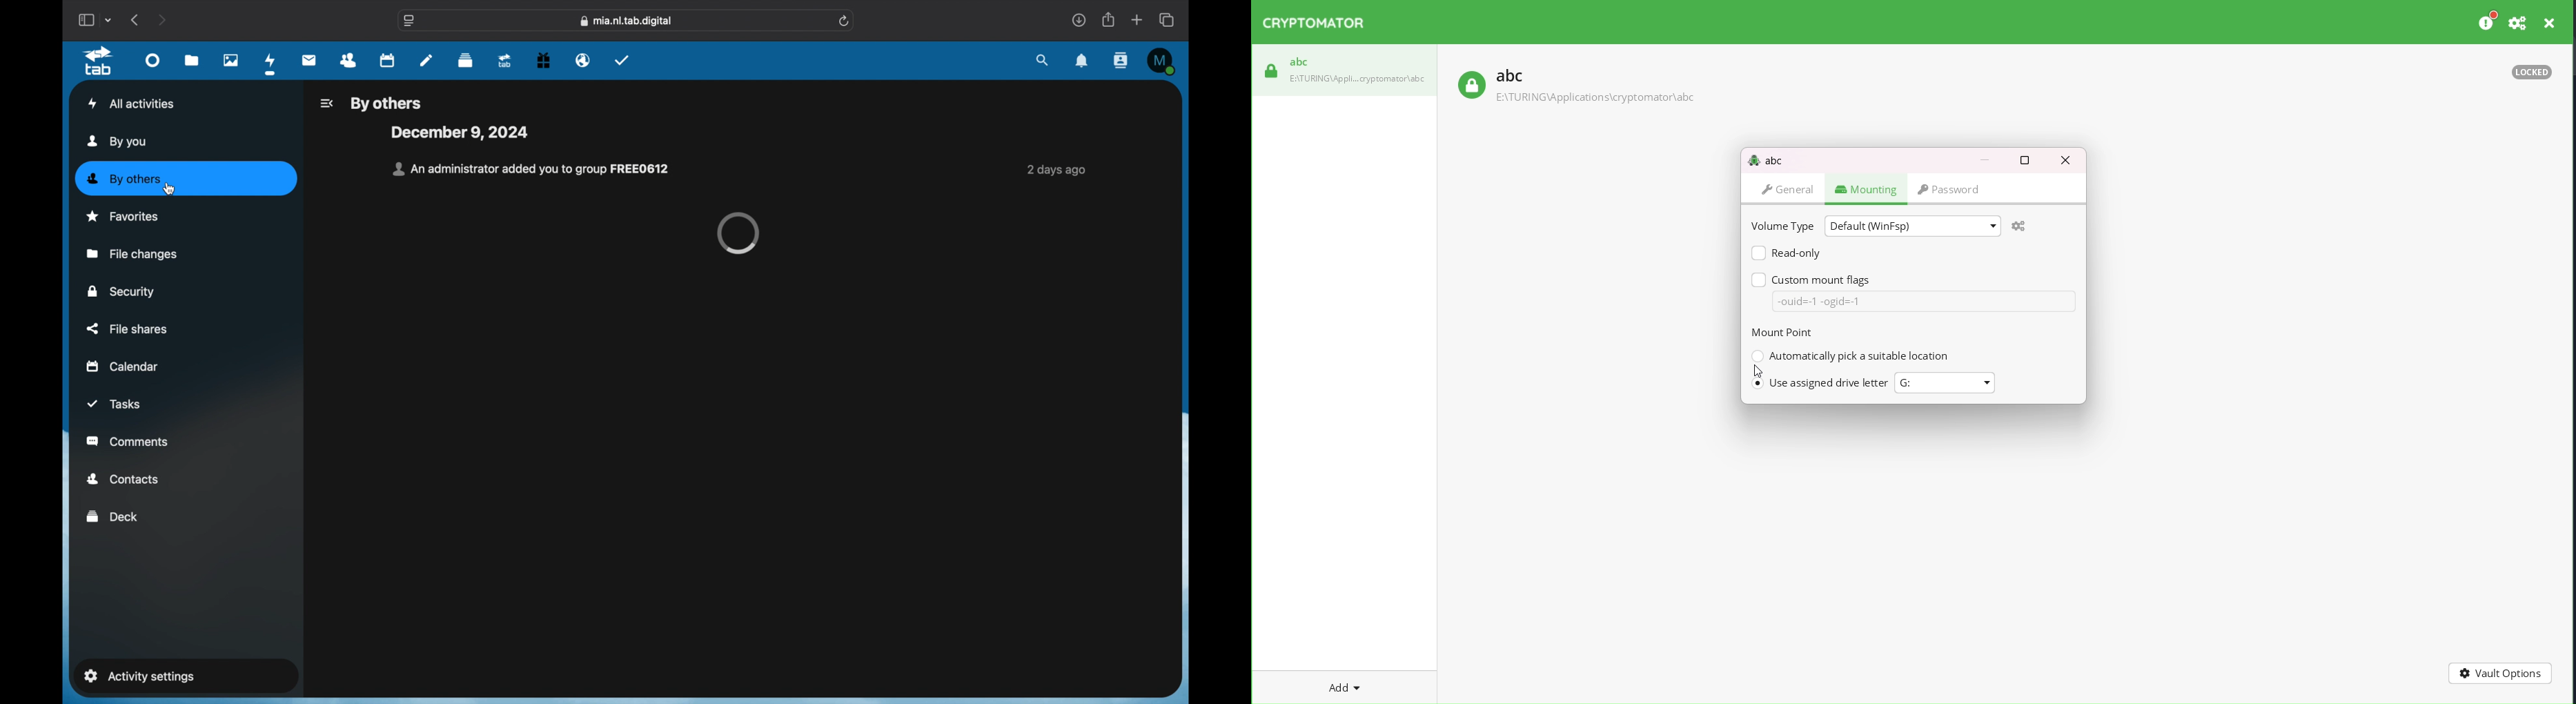 The height and width of the screenshot is (728, 2576). What do you see at coordinates (349, 61) in the screenshot?
I see `contacts` at bounding box center [349, 61].